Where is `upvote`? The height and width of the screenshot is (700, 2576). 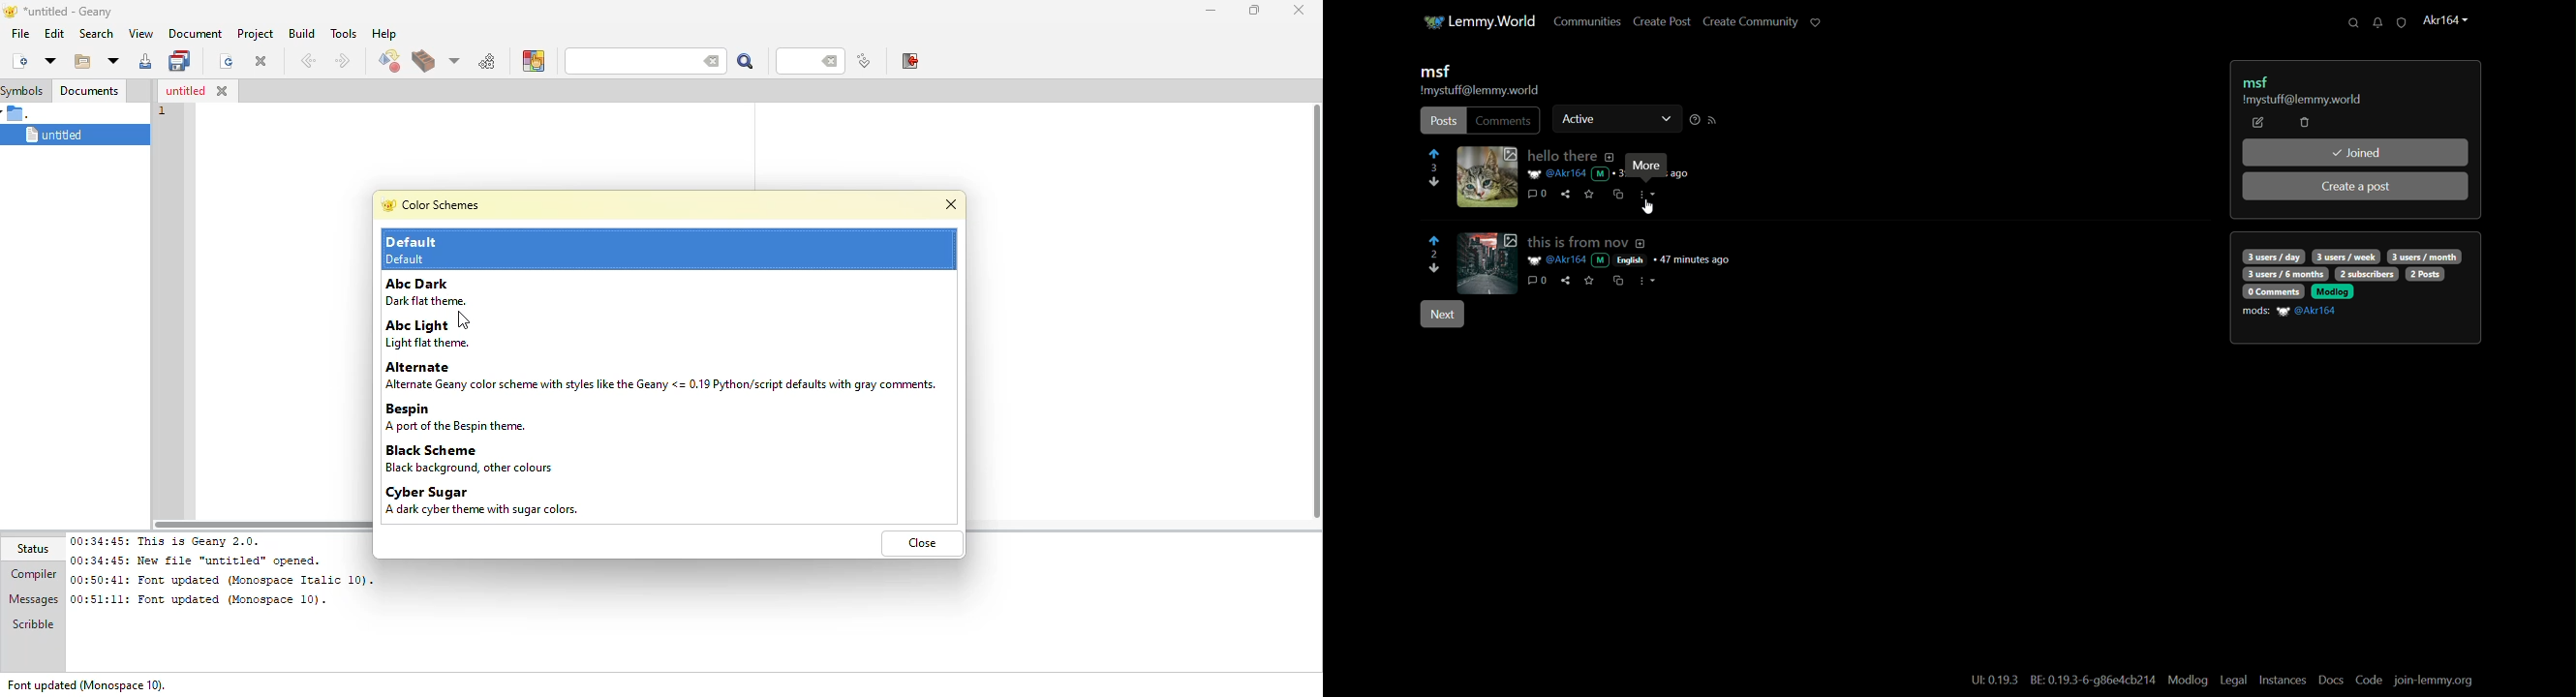
upvote is located at coordinates (1435, 156).